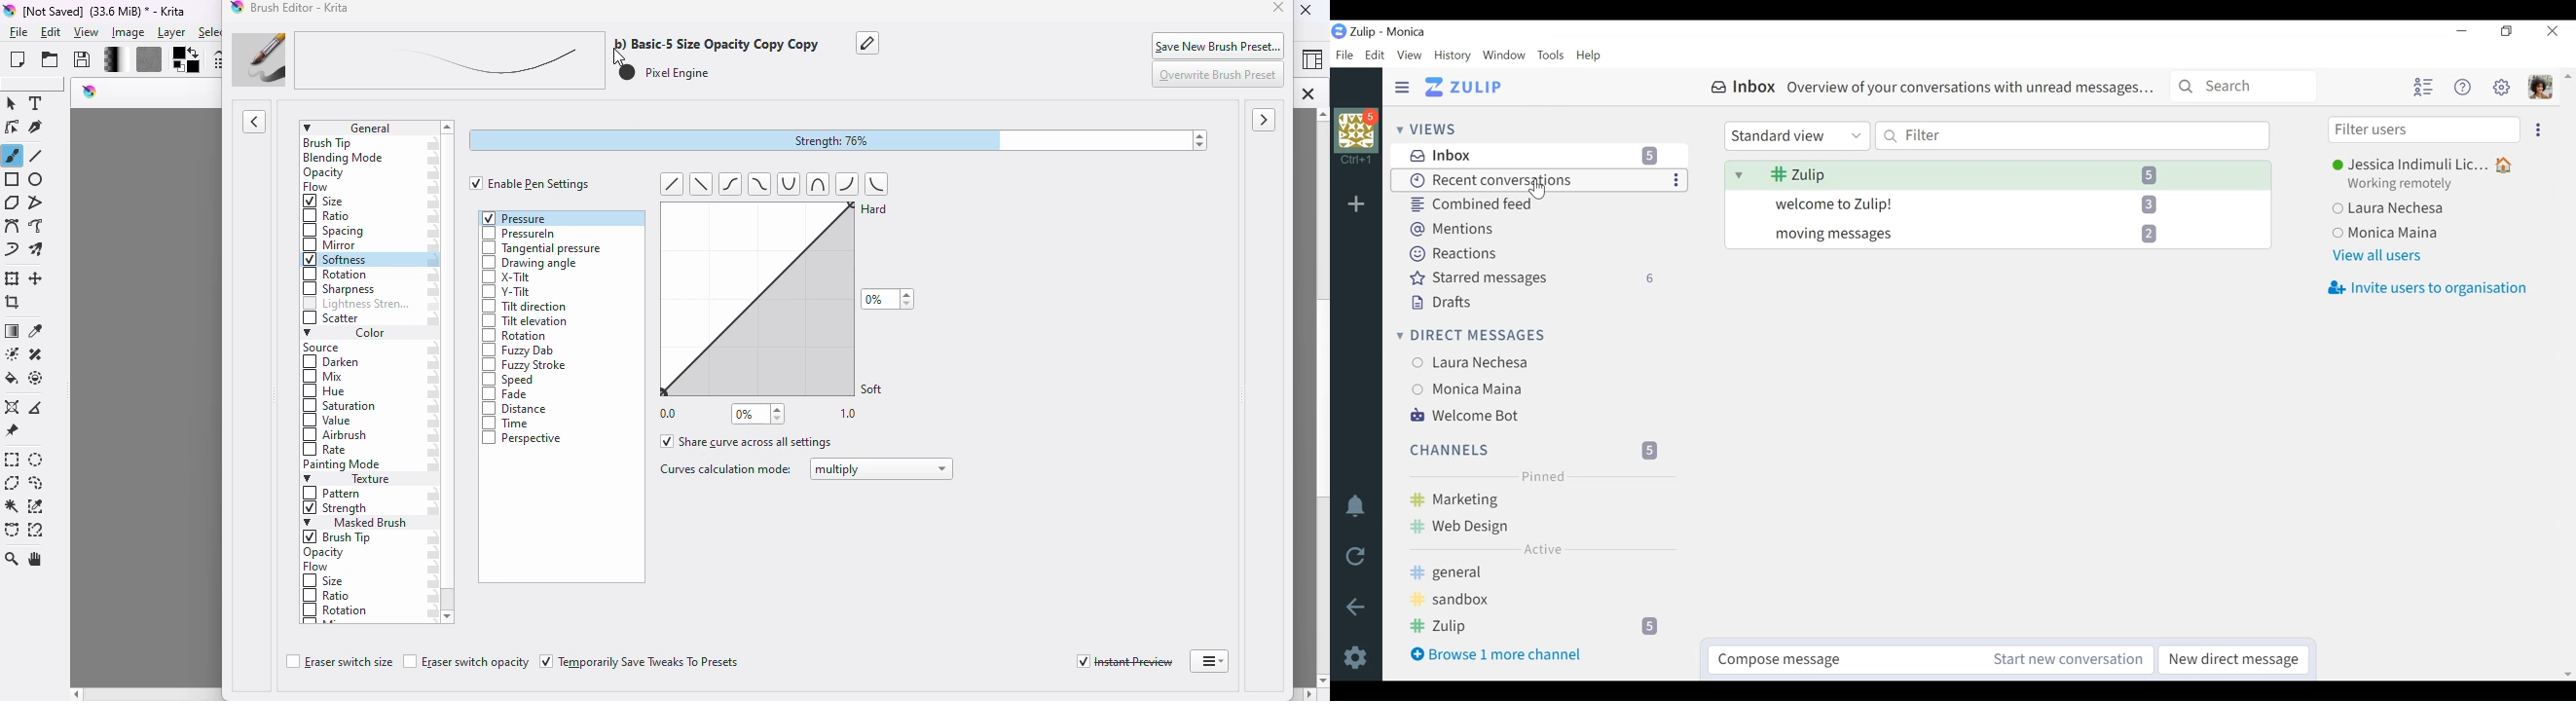 This screenshot has height=728, width=2576. I want to click on eraser switch size, so click(338, 663).